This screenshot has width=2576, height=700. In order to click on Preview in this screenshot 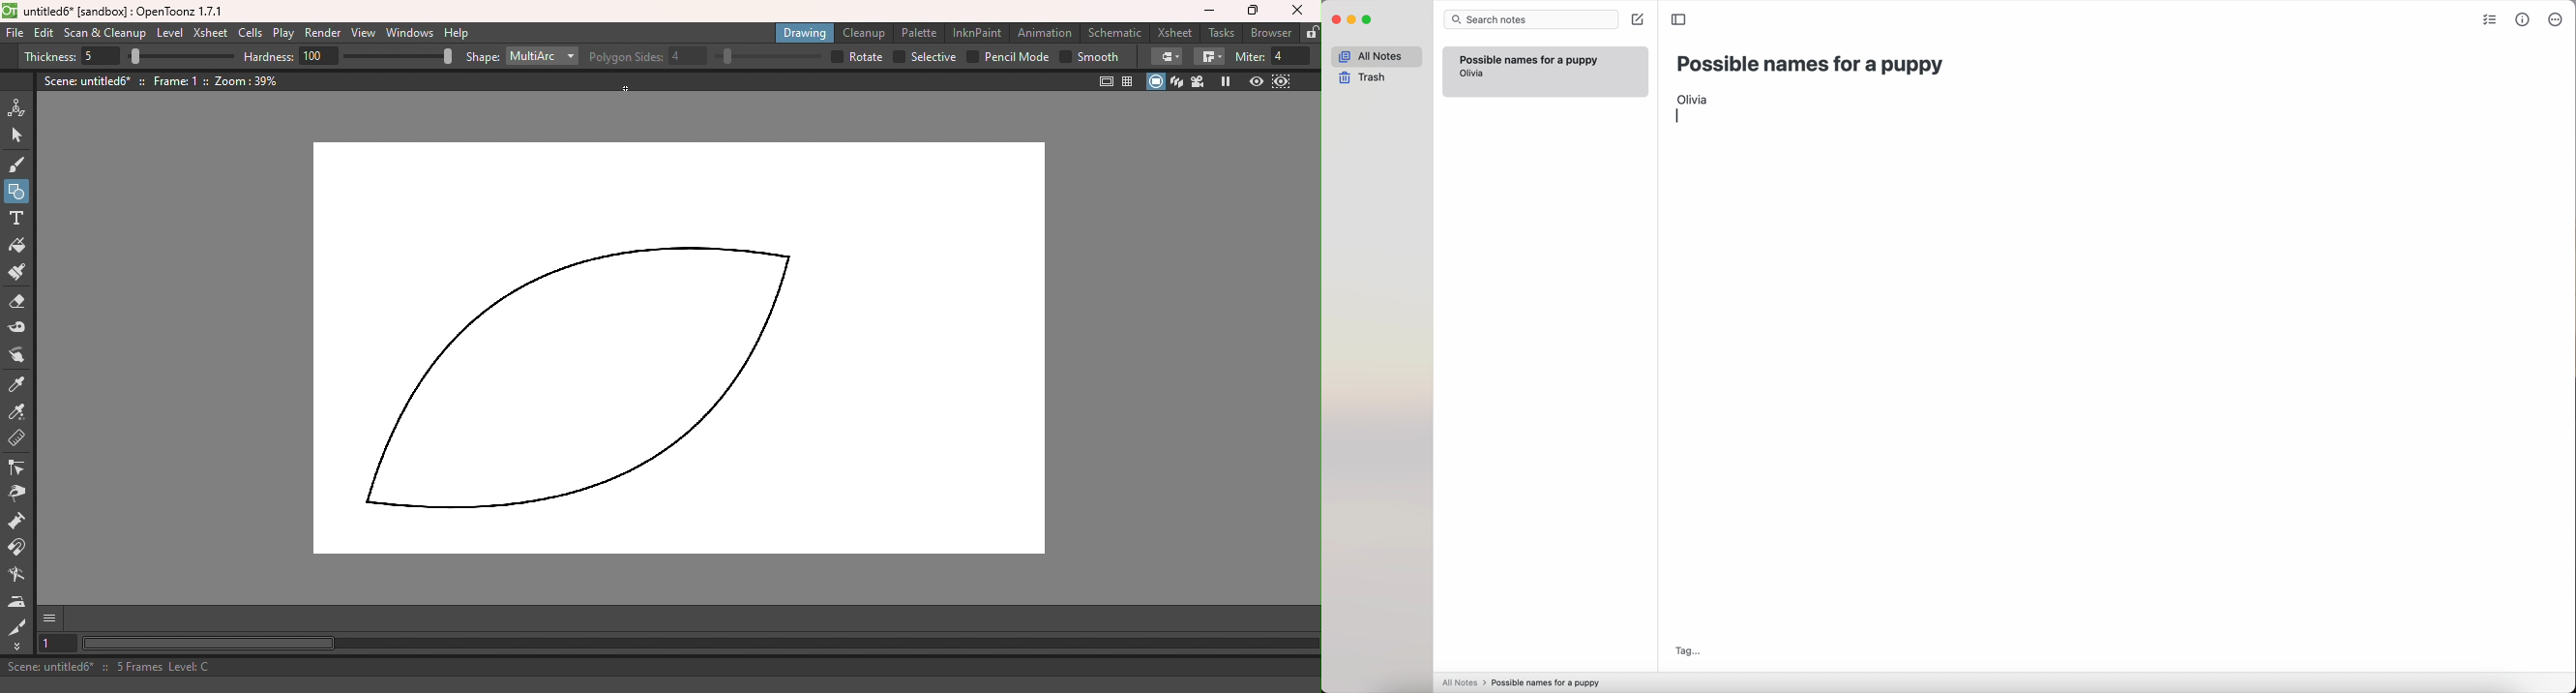, I will do `click(1256, 82)`.